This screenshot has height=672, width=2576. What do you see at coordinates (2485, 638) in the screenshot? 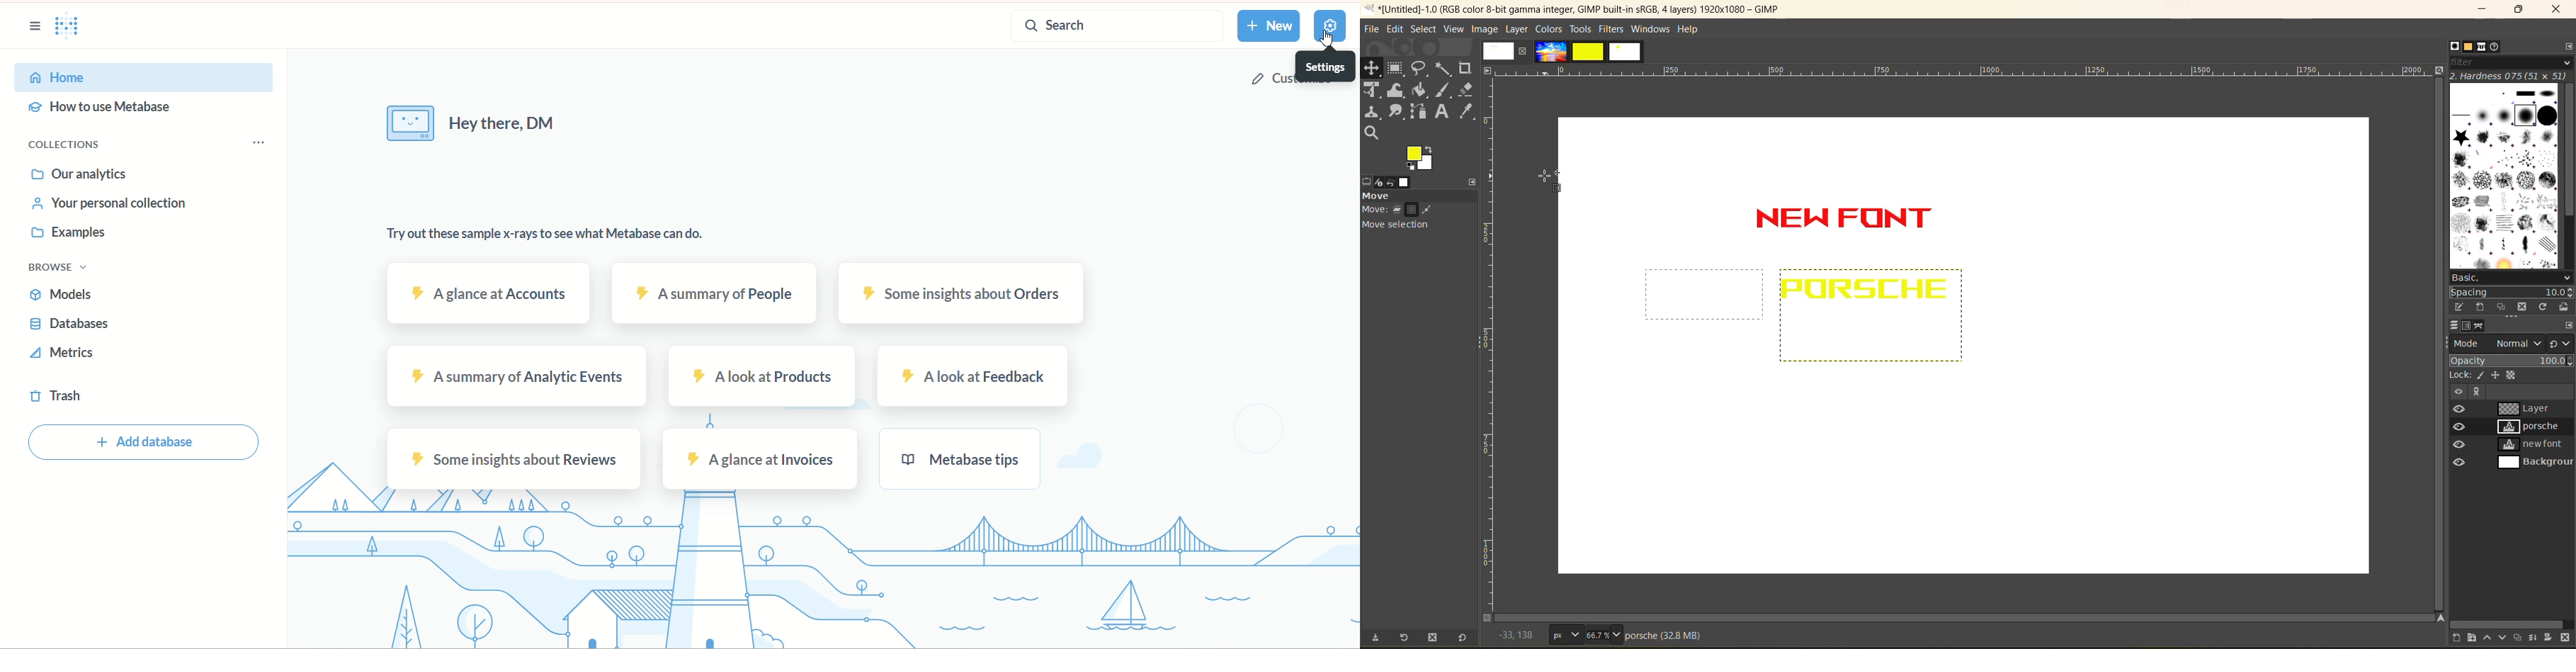
I see `raise the layer` at bounding box center [2485, 638].